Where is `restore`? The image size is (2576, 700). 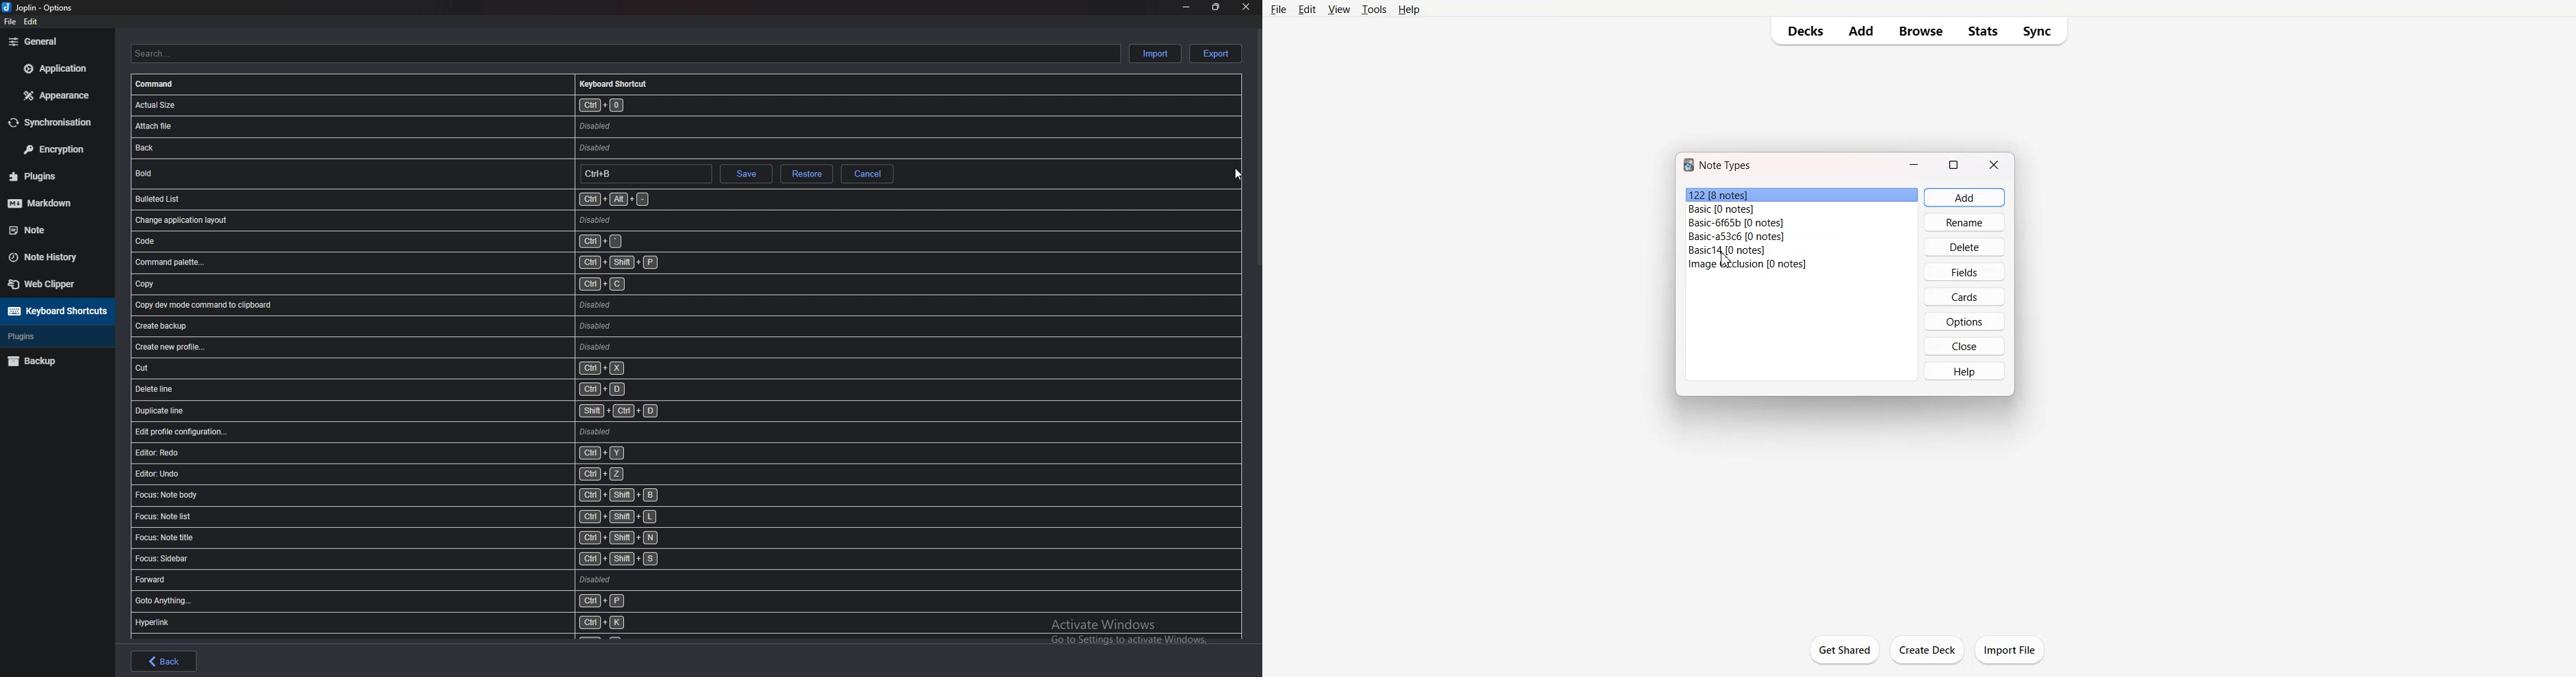 restore is located at coordinates (808, 174).